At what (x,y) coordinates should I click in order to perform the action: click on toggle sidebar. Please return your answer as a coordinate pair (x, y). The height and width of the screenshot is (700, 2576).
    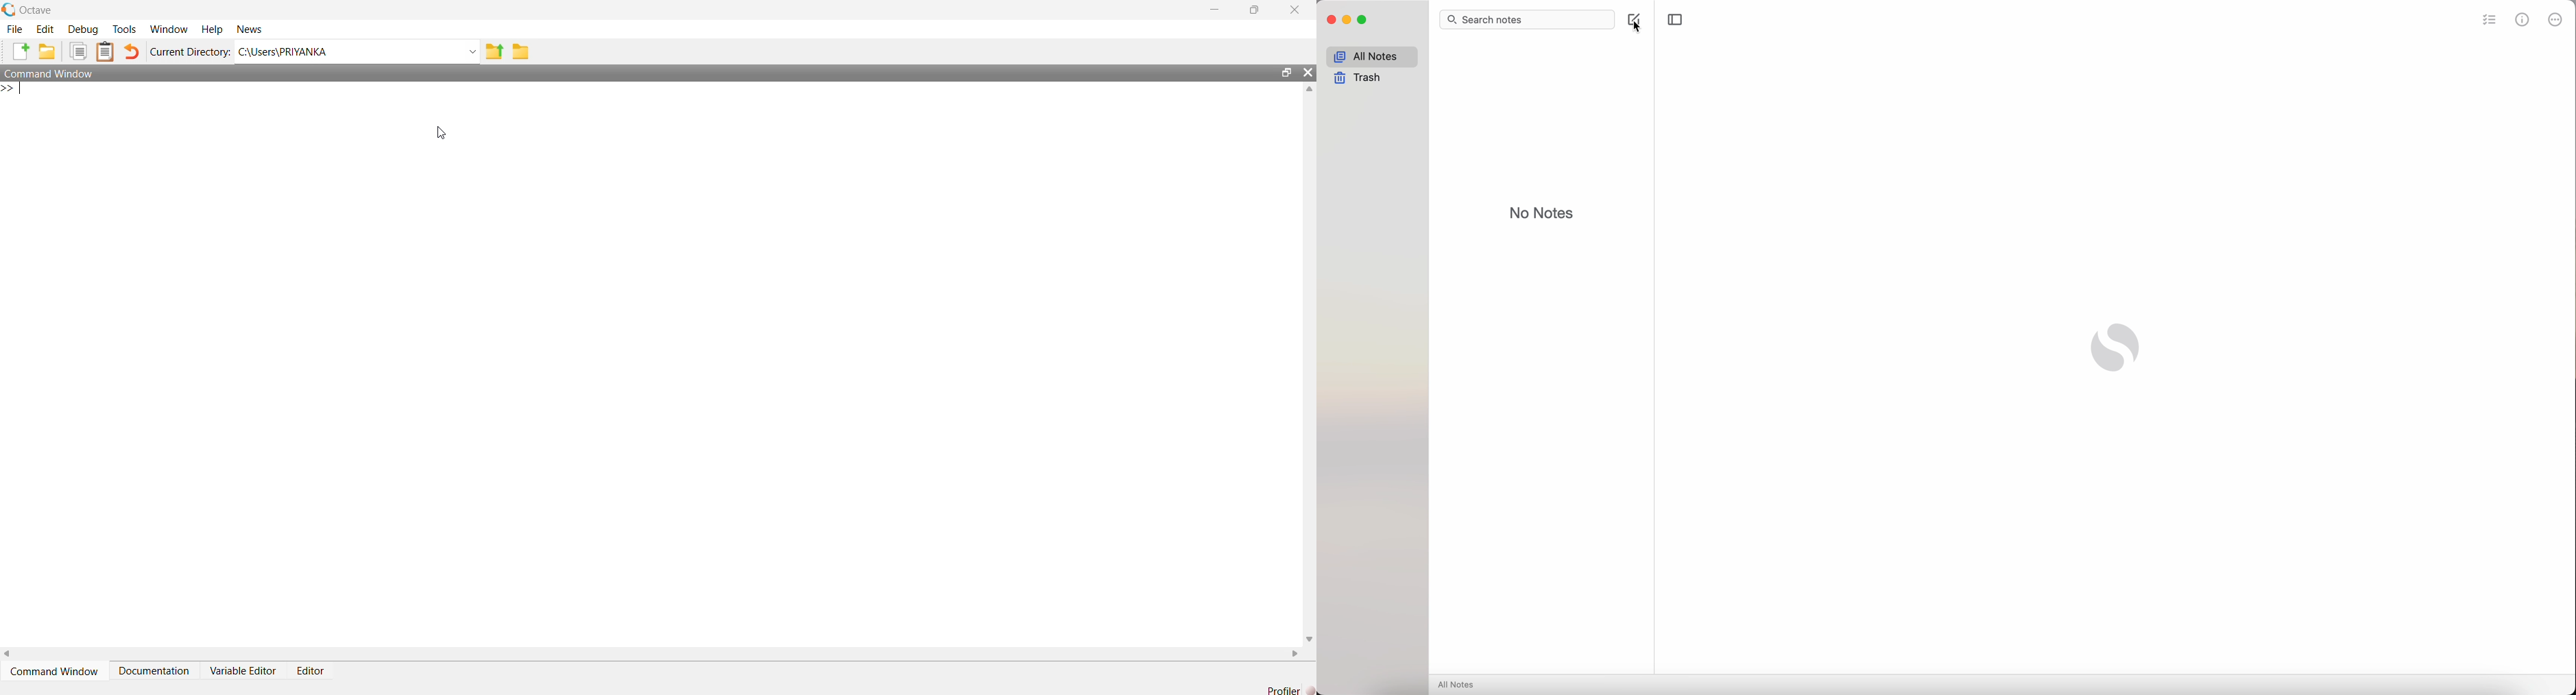
    Looking at the image, I should click on (1676, 19).